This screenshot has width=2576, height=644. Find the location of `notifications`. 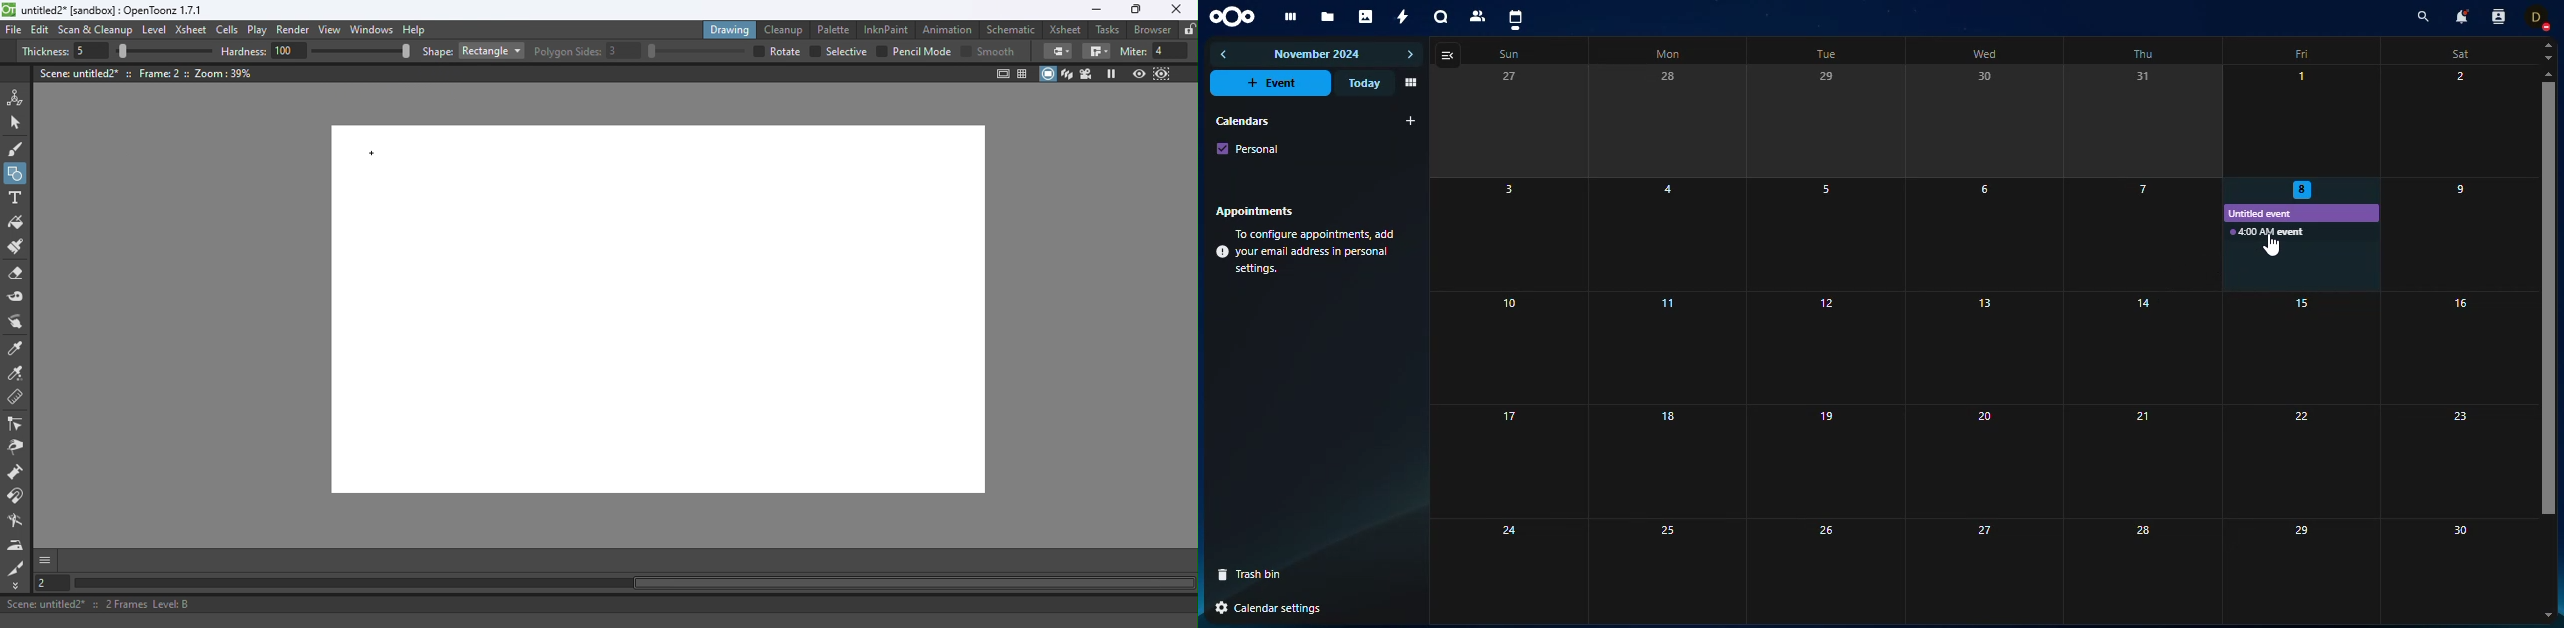

notifications is located at coordinates (2459, 16).